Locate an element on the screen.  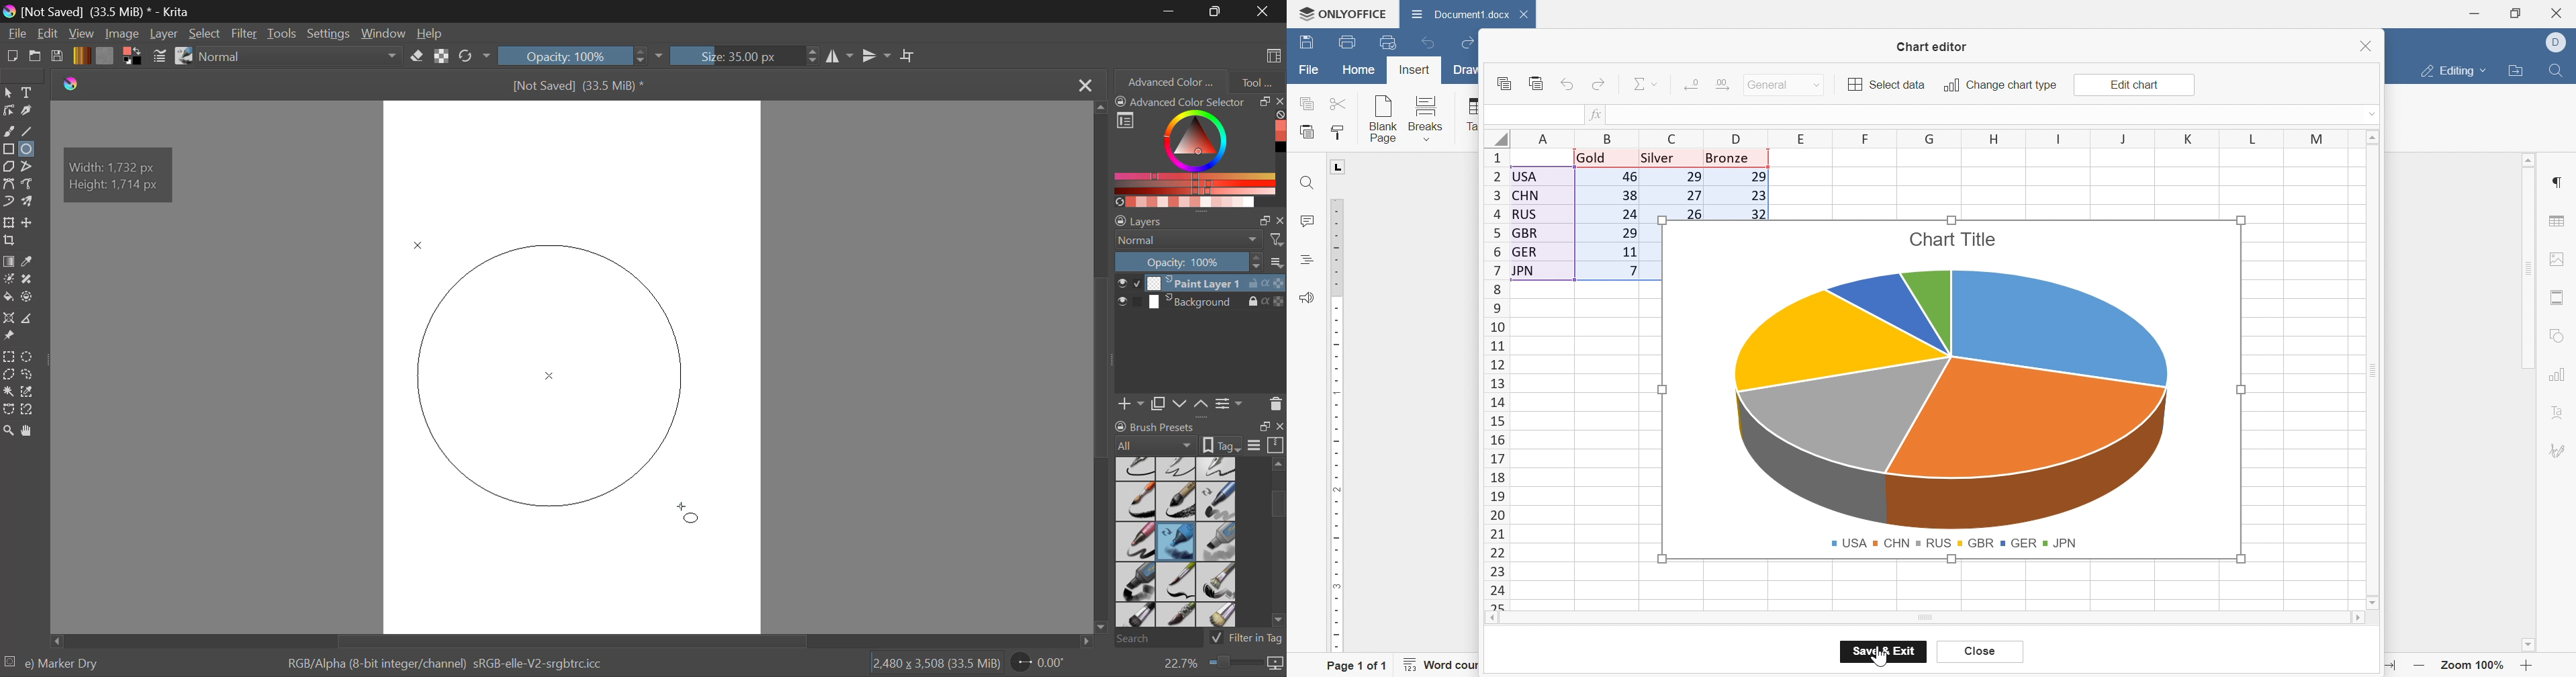
Ruler is located at coordinates (1338, 426).